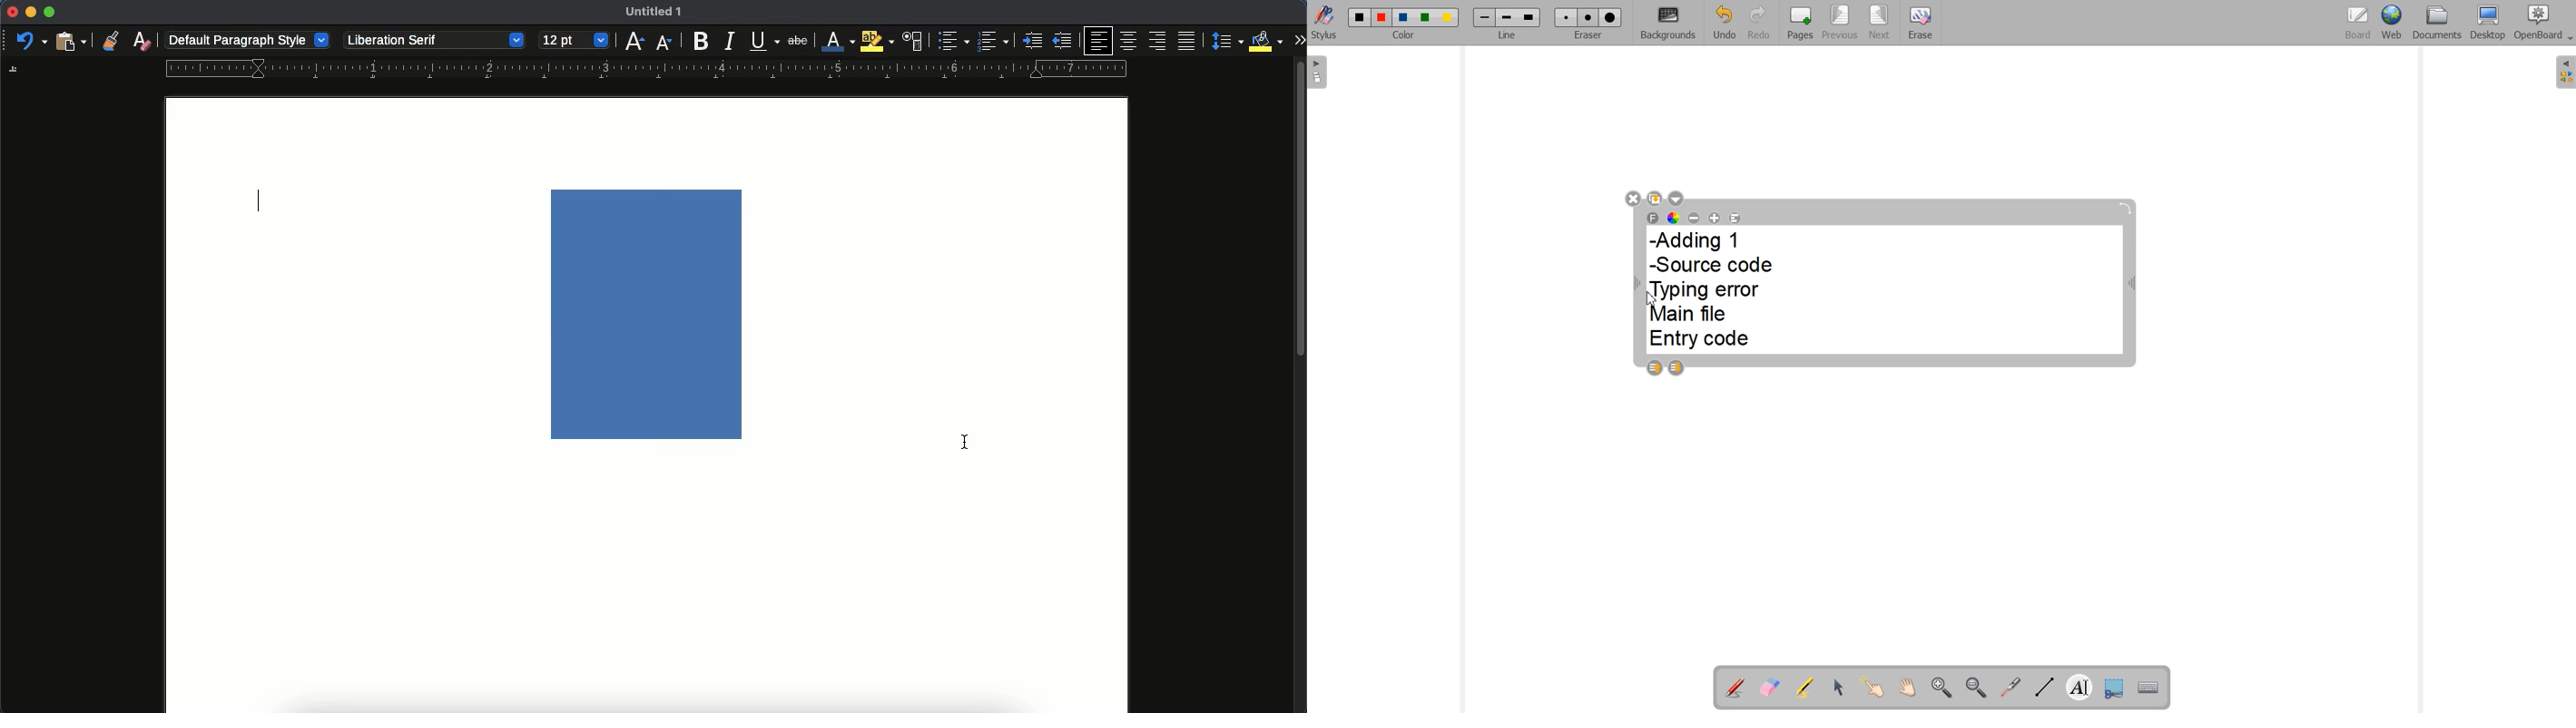 The height and width of the screenshot is (728, 2576). Describe the element at coordinates (1360, 17) in the screenshot. I see `Color 1` at that location.